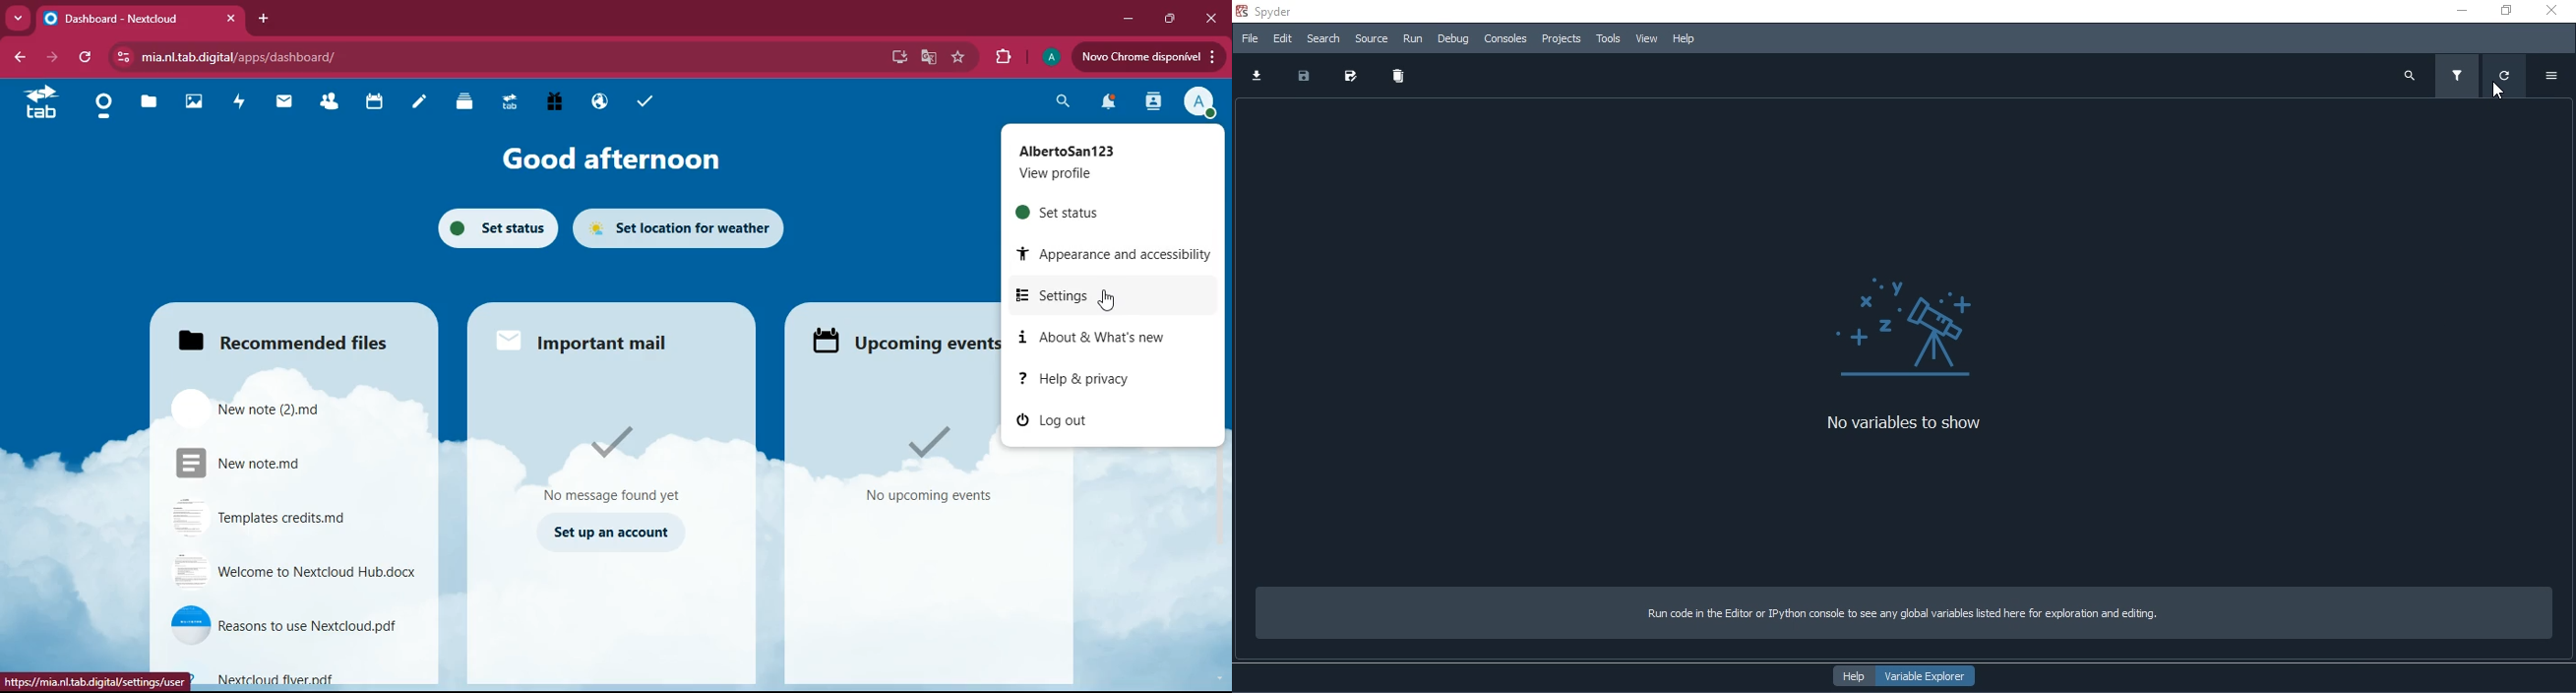  What do you see at coordinates (371, 103) in the screenshot?
I see `calendar` at bounding box center [371, 103].